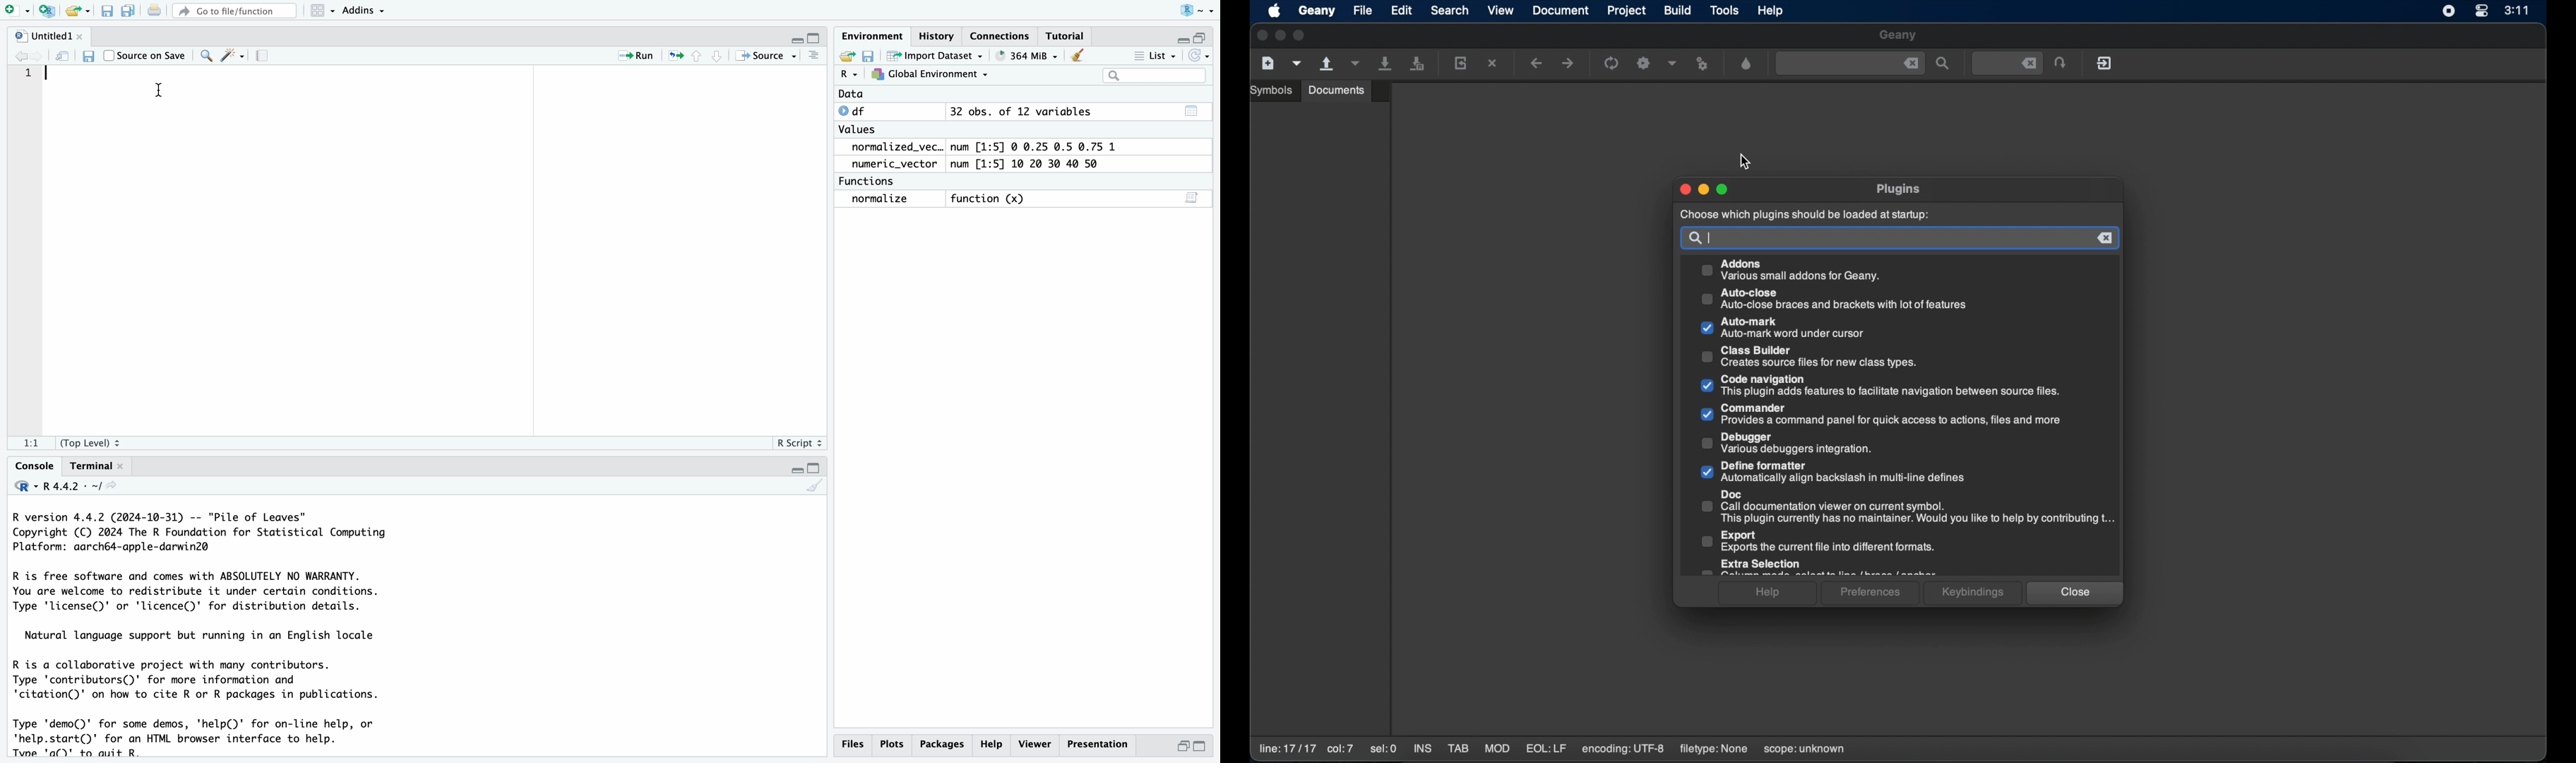 This screenshot has height=784, width=2576. Describe the element at coordinates (1194, 36) in the screenshot. I see `Fullscreen` at that location.